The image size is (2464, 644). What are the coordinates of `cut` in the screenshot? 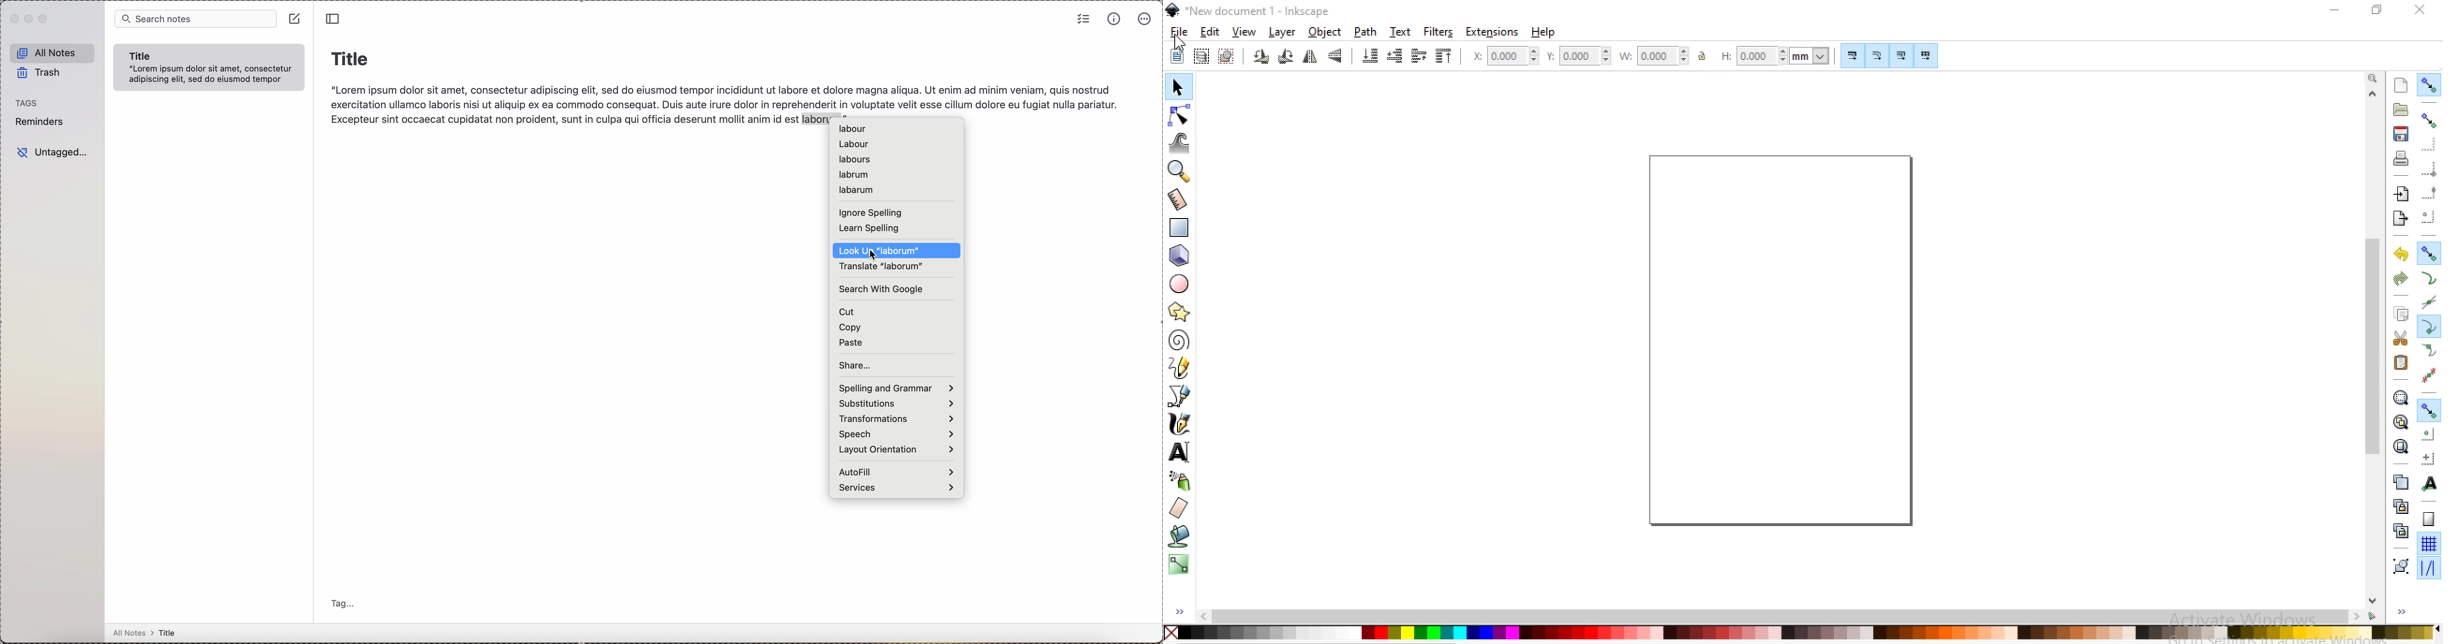 It's located at (847, 311).